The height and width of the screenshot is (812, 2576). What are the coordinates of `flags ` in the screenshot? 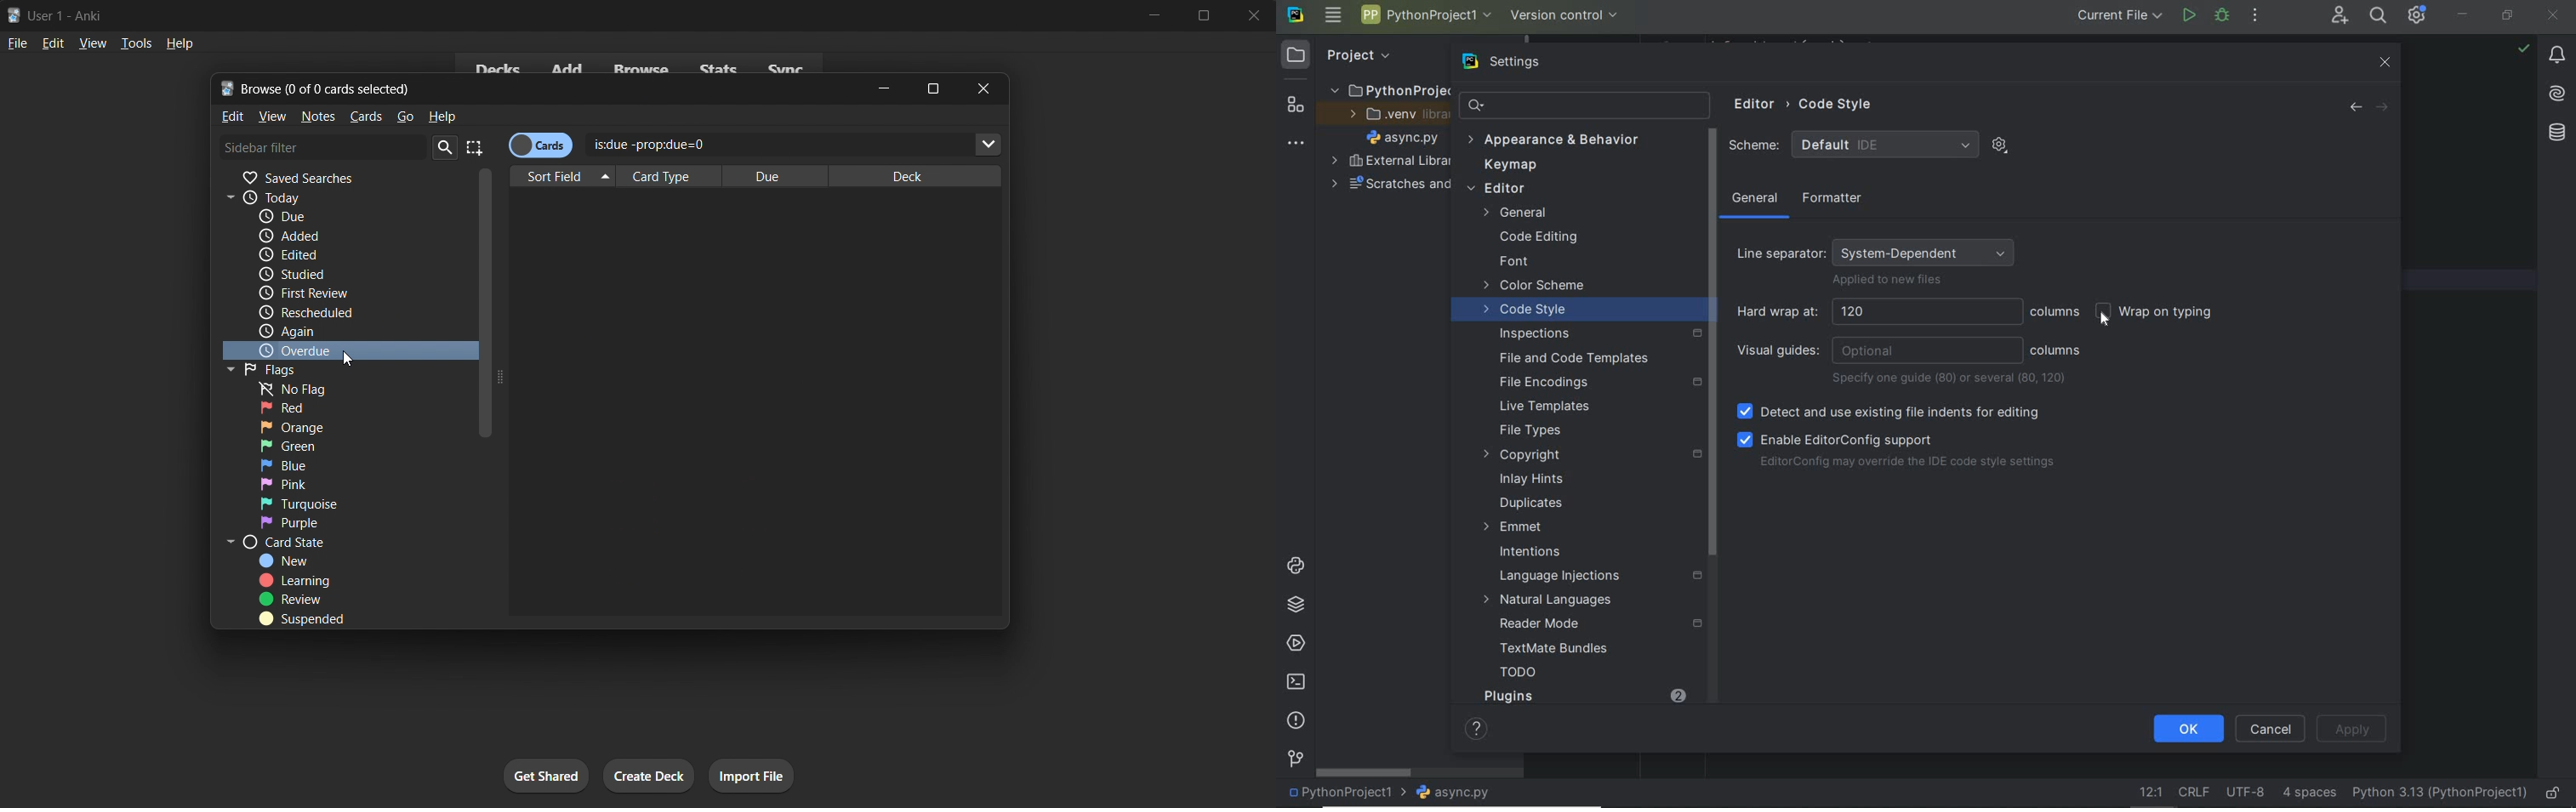 It's located at (271, 369).